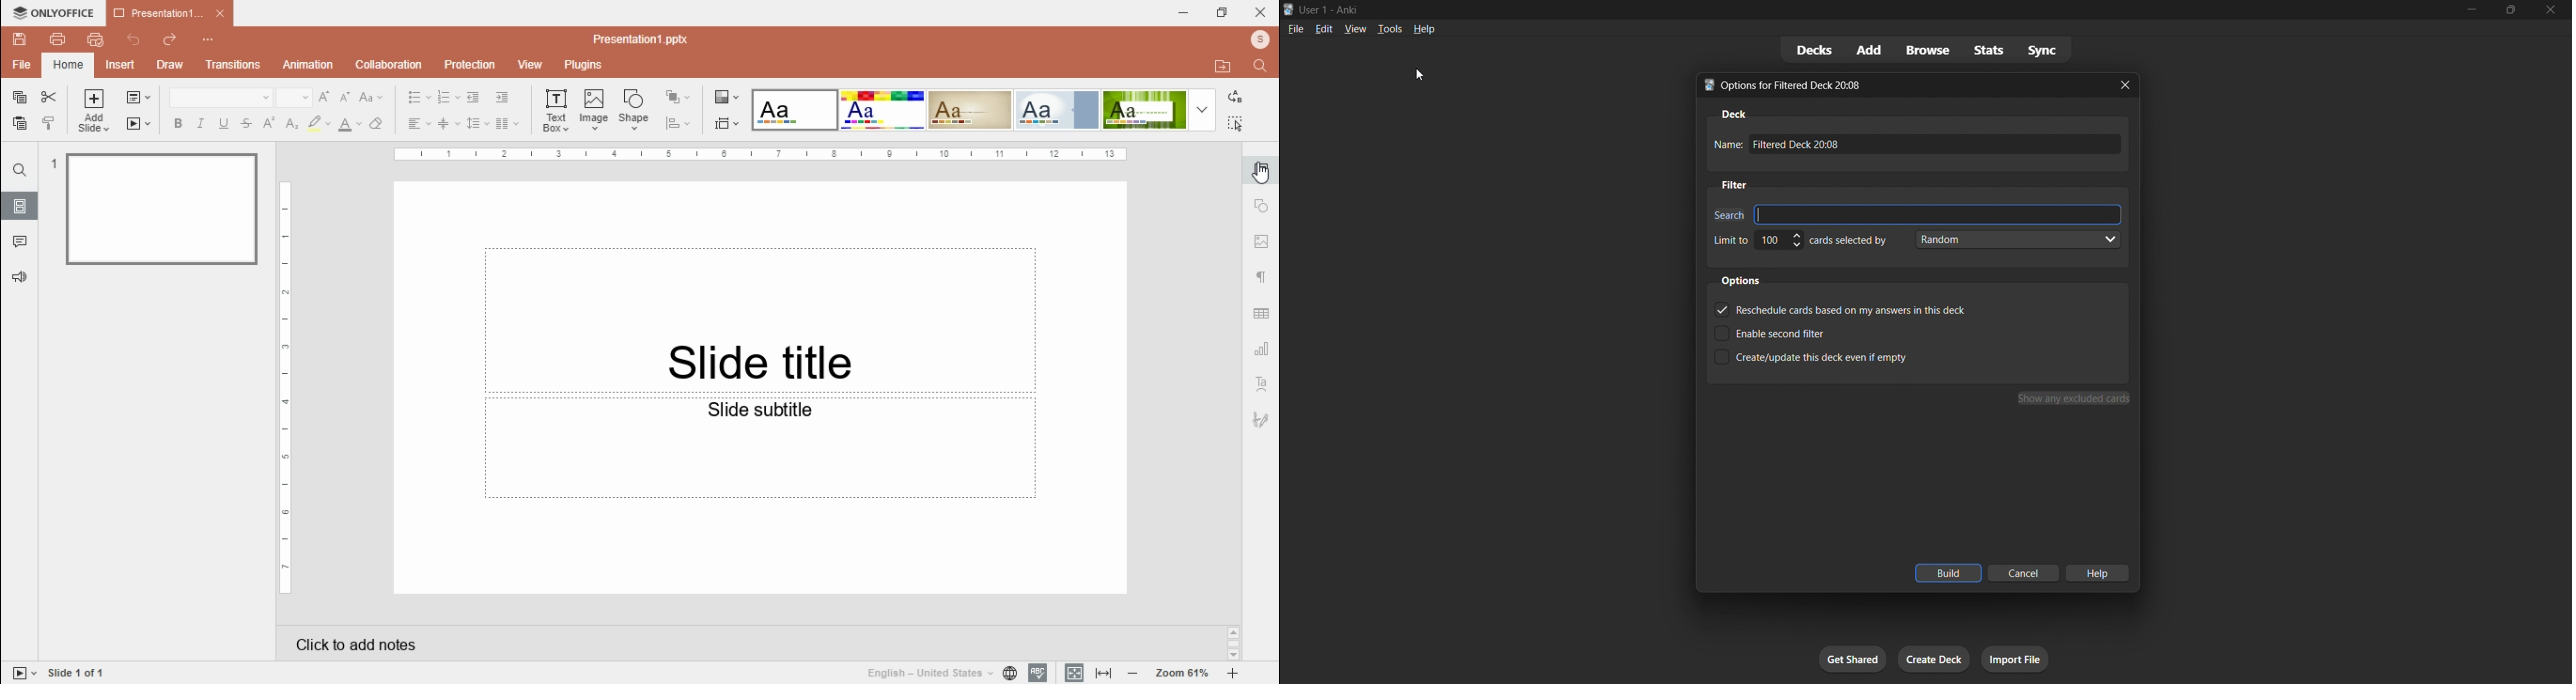 The width and height of the screenshot is (2576, 700). I want to click on underline, so click(224, 124).